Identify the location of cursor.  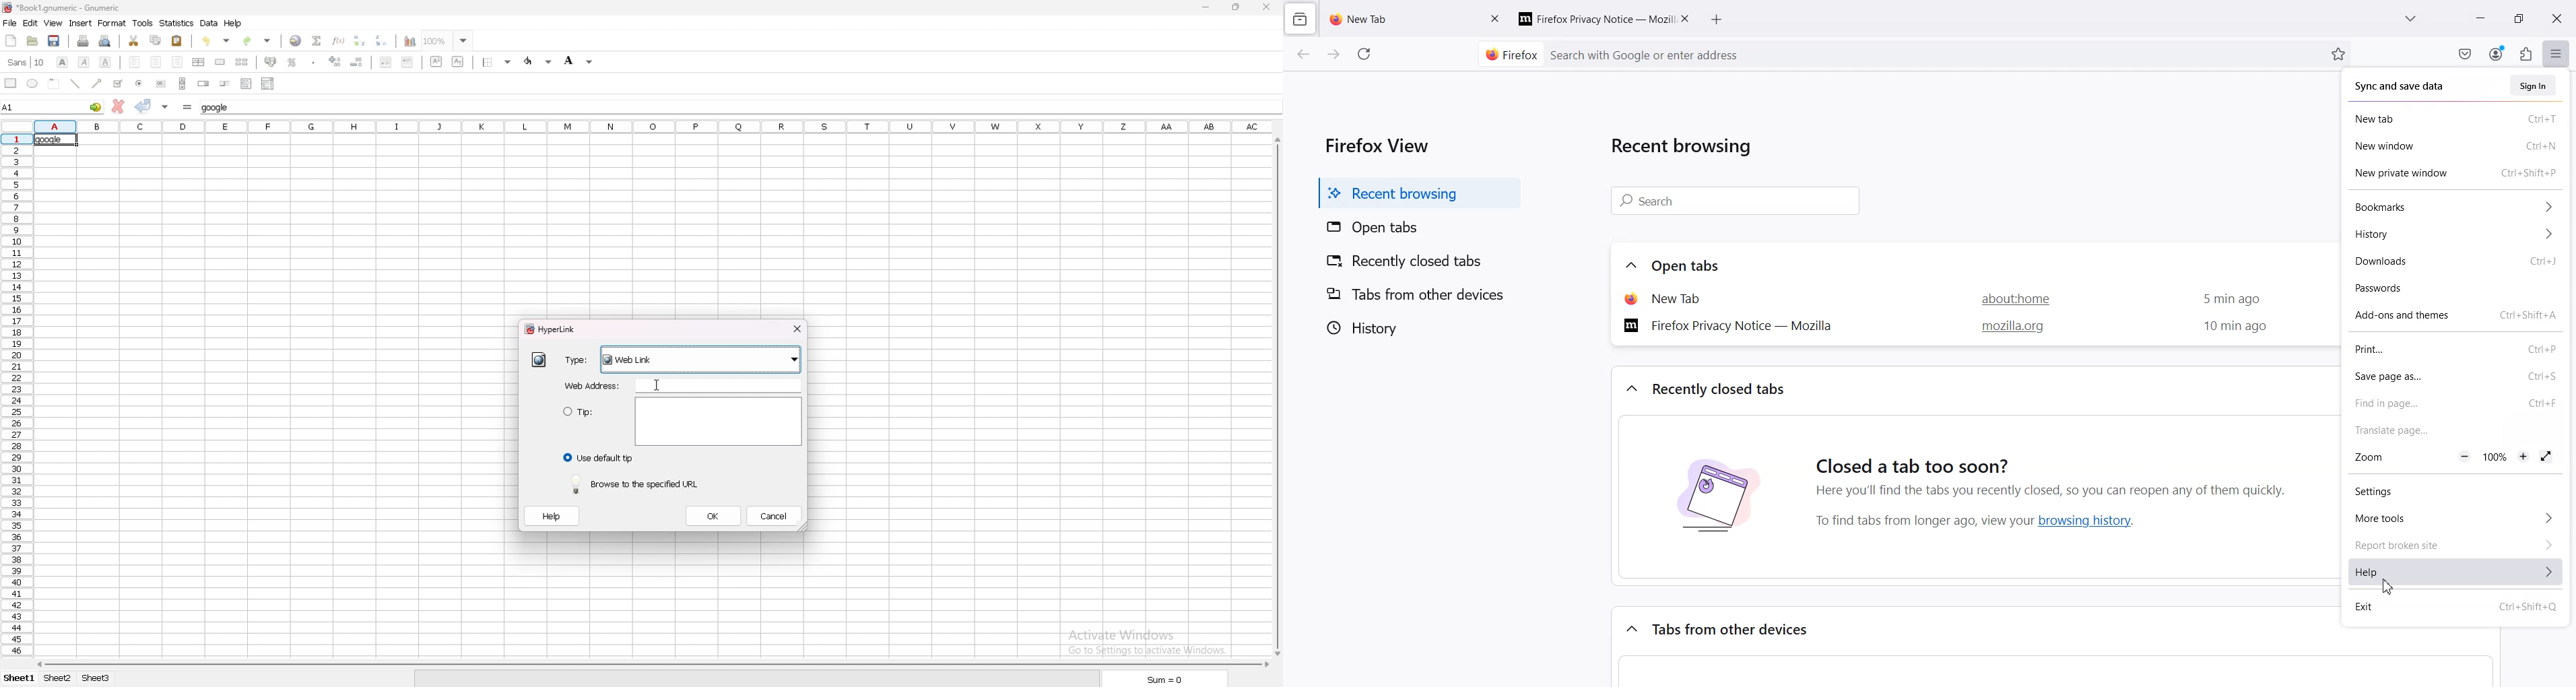
(659, 385).